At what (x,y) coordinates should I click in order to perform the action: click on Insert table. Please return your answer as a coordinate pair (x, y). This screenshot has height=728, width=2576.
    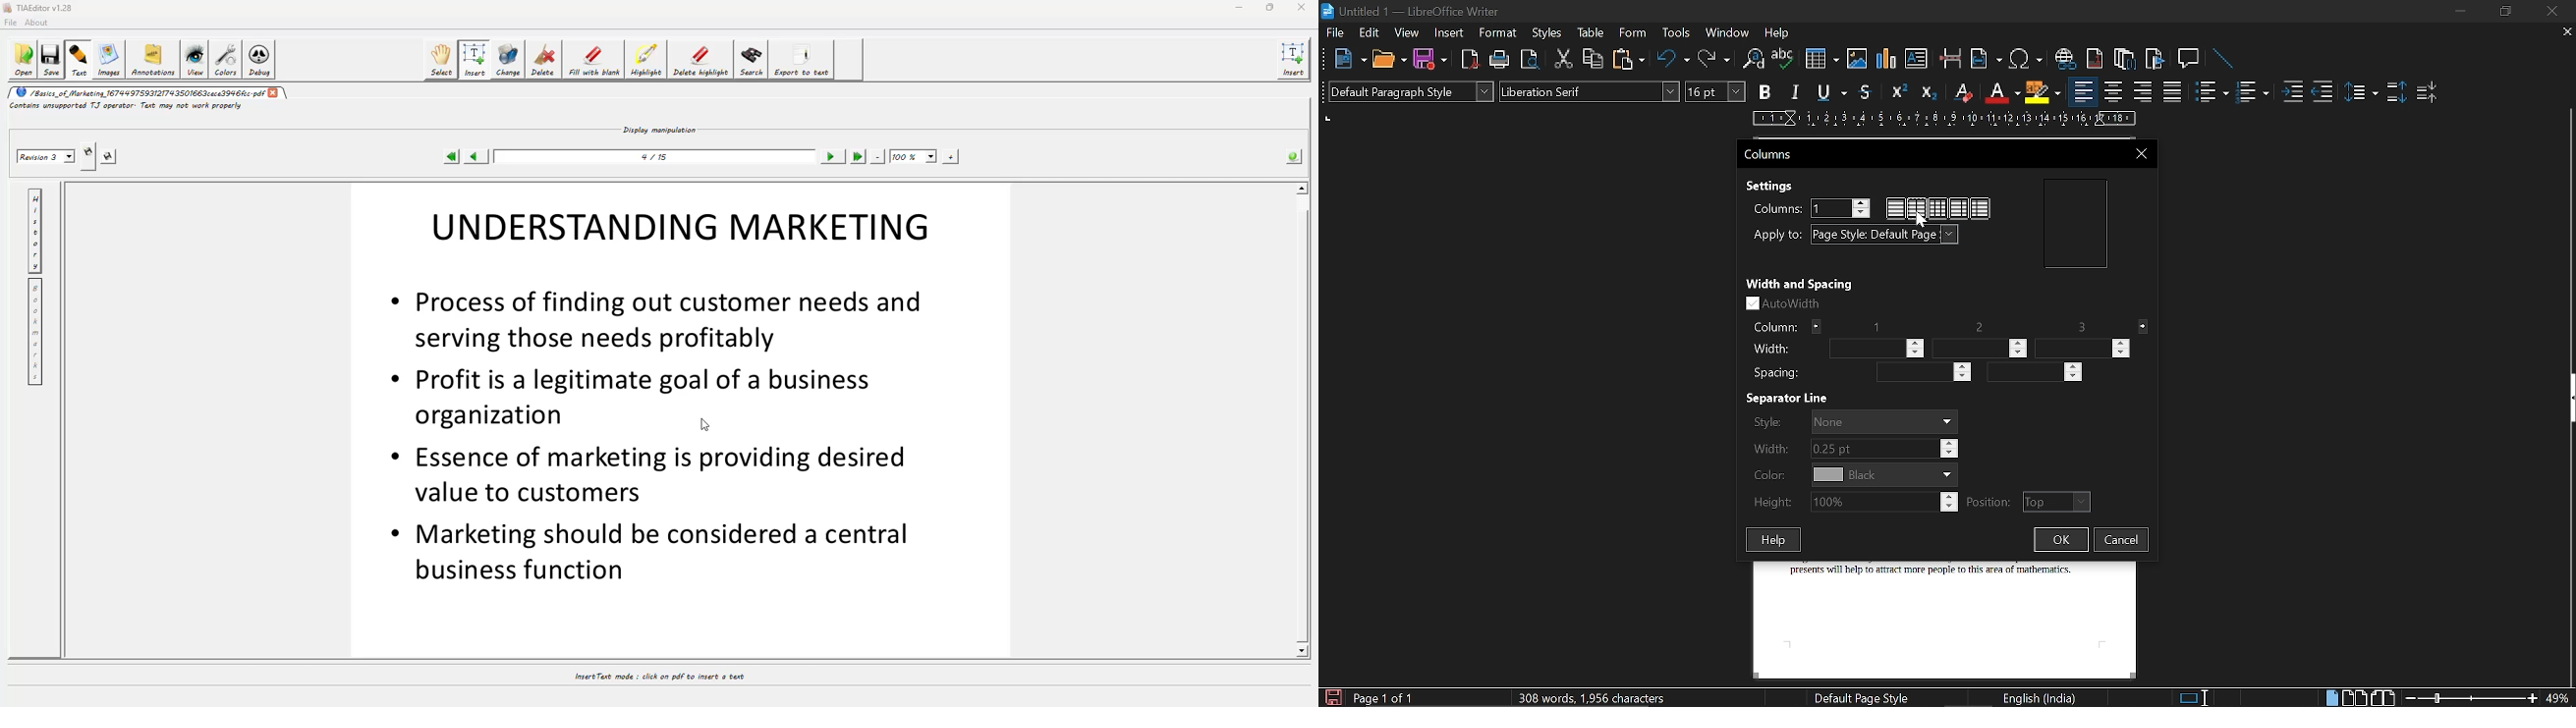
    Looking at the image, I should click on (1821, 60).